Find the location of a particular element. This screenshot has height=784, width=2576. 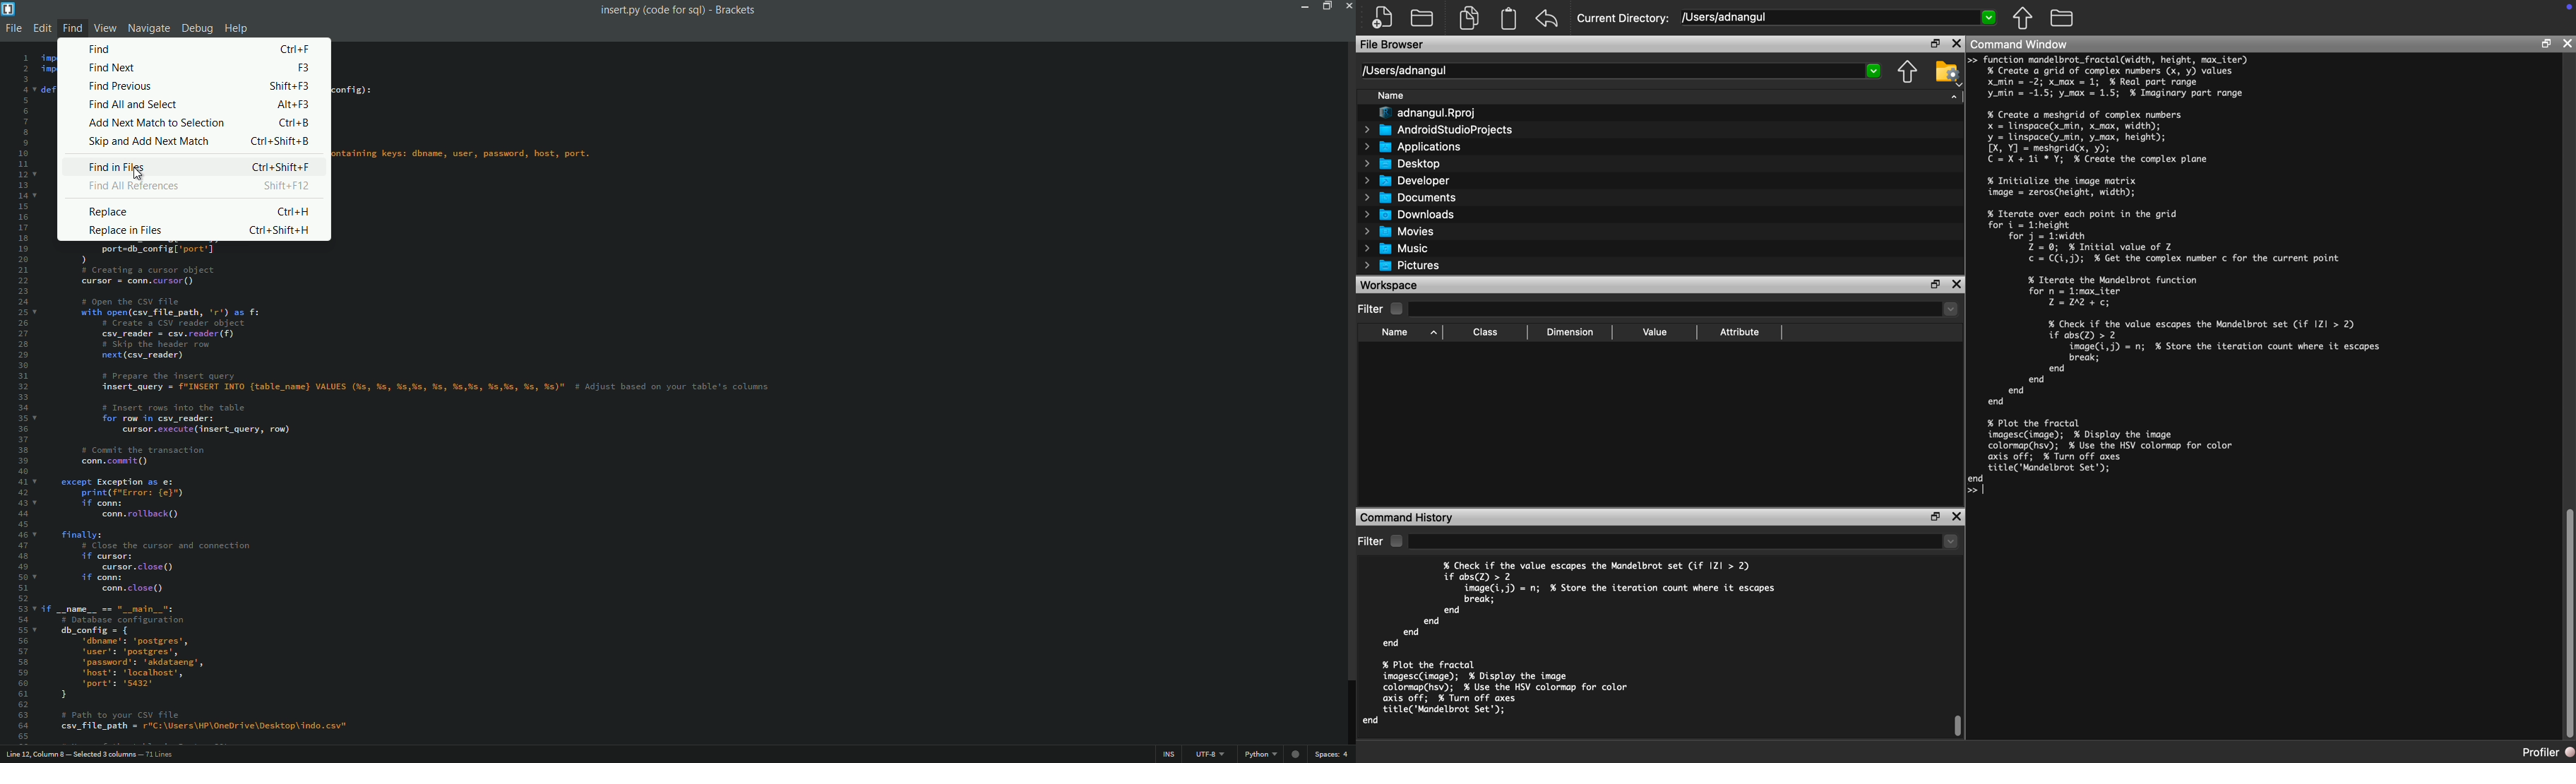

keyboard shortcut is located at coordinates (294, 212).